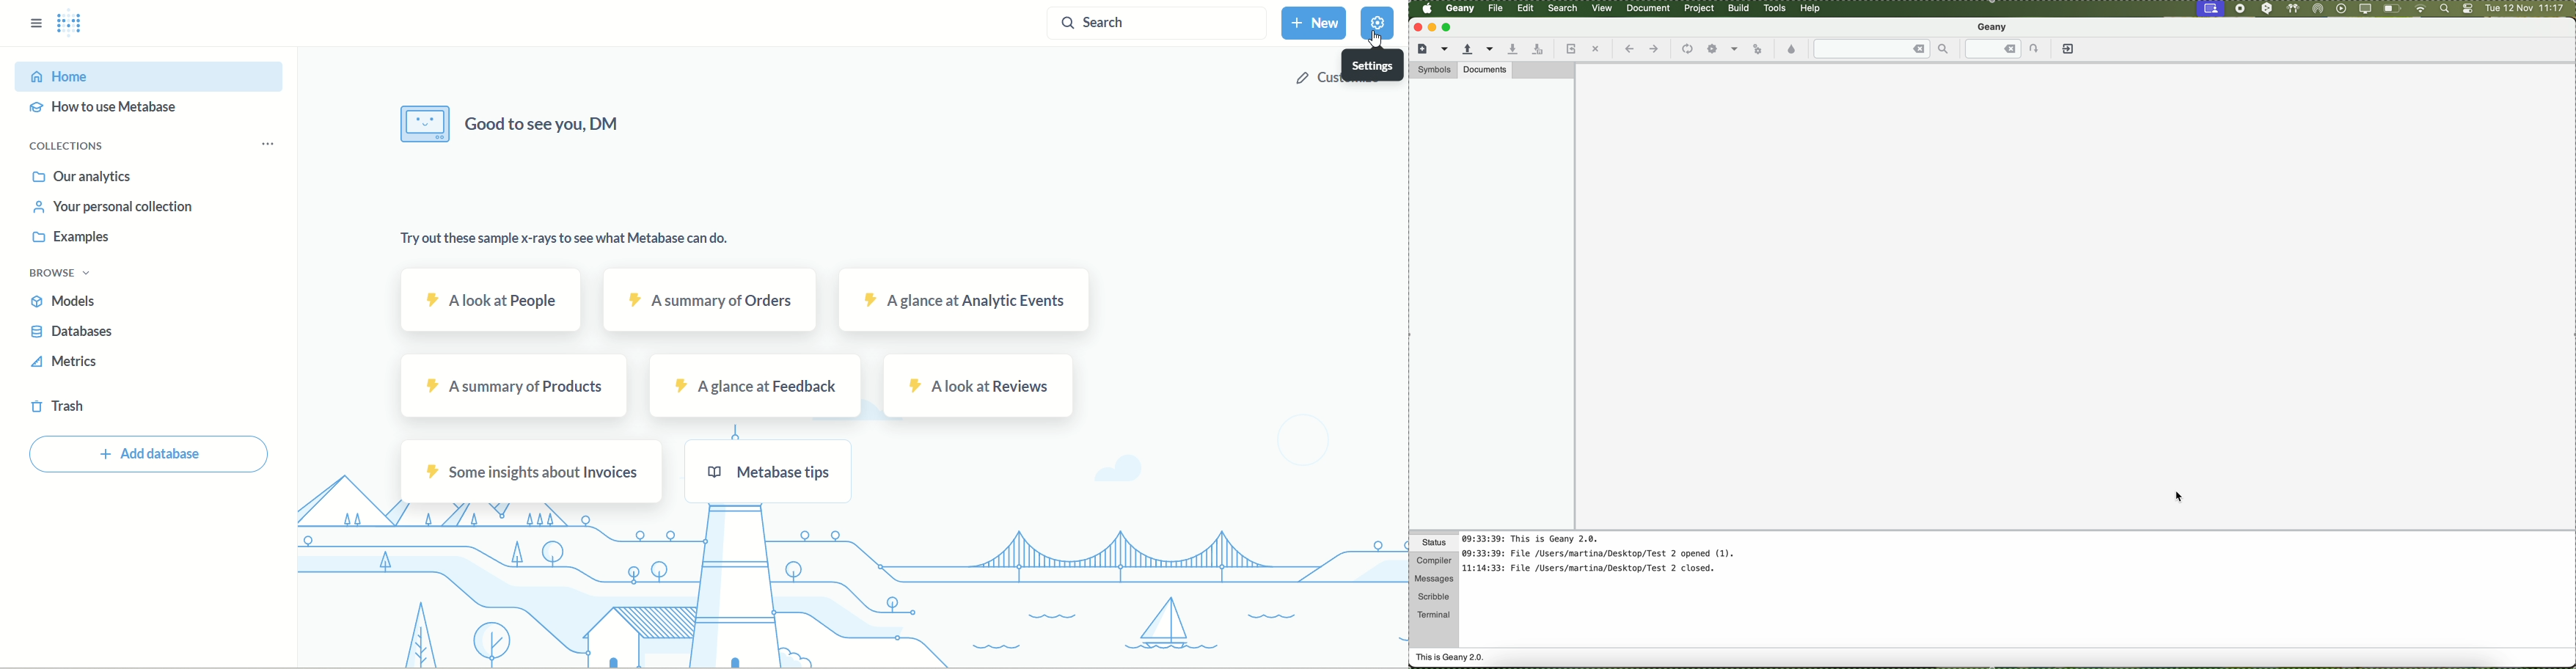 Image resolution: width=2576 pixels, height=672 pixels. Describe the element at coordinates (1467, 50) in the screenshot. I see `open an existing file` at that location.